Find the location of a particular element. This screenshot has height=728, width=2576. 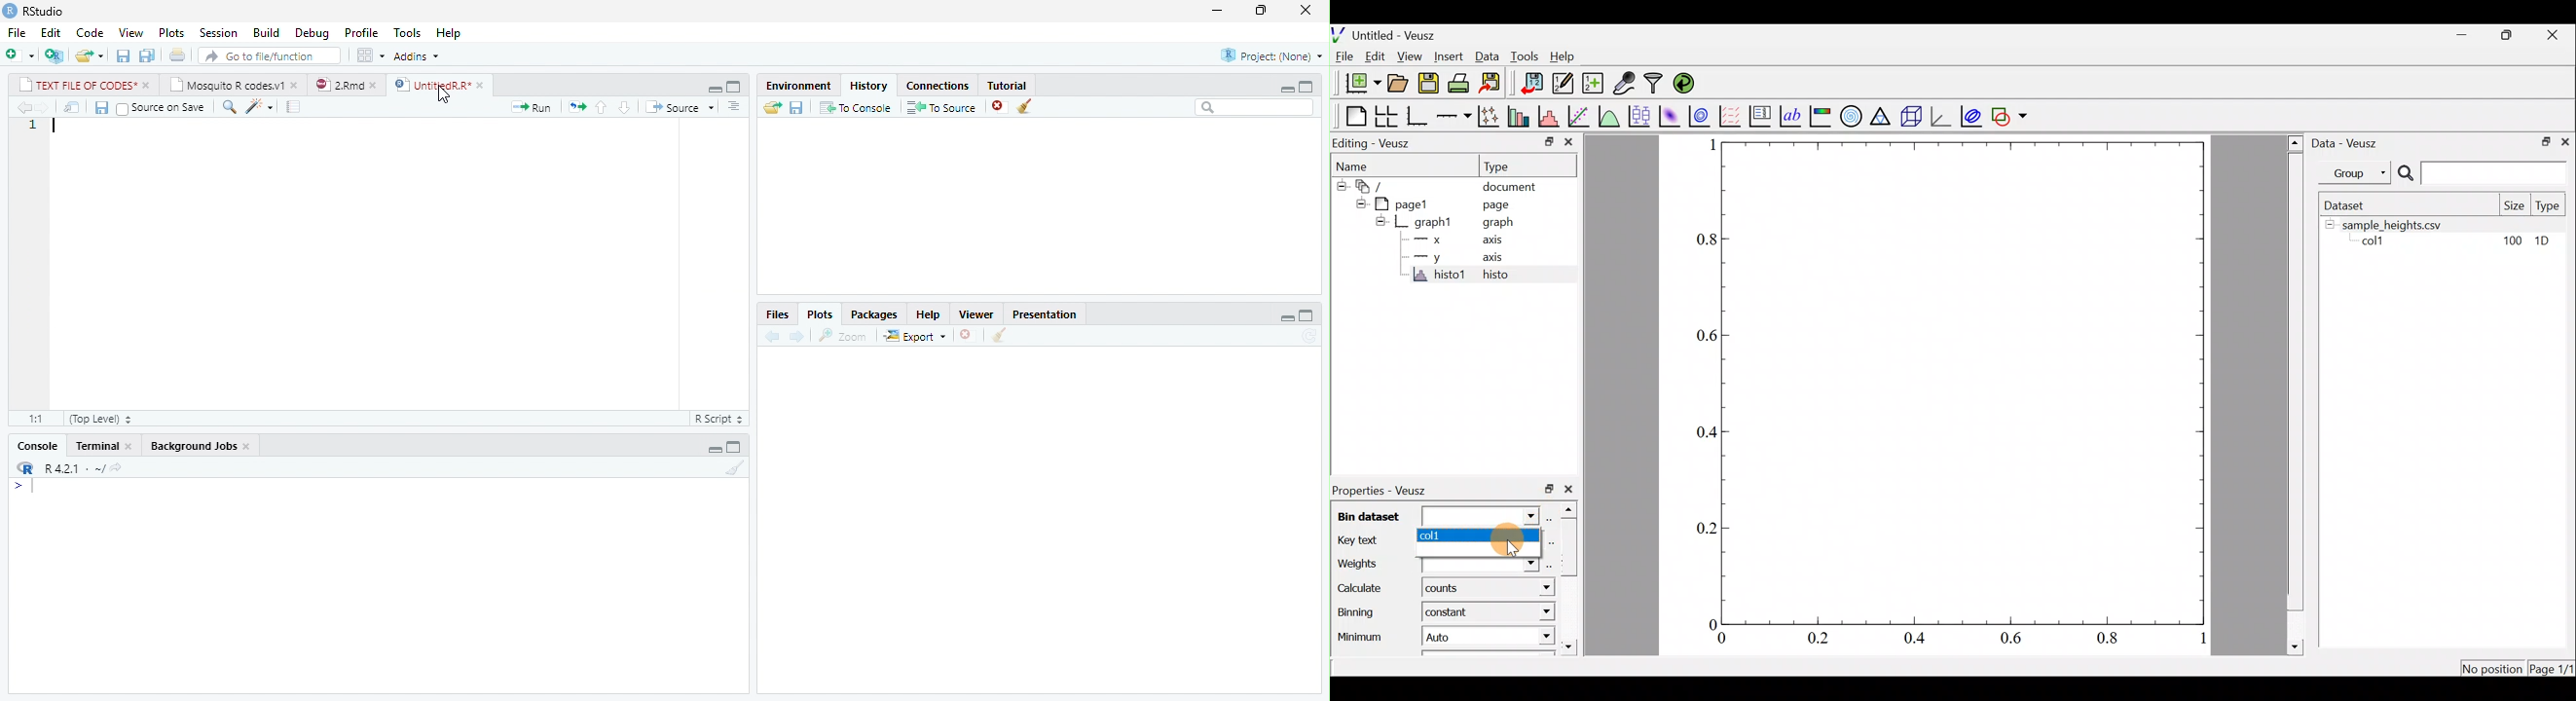

1 is located at coordinates (33, 126).